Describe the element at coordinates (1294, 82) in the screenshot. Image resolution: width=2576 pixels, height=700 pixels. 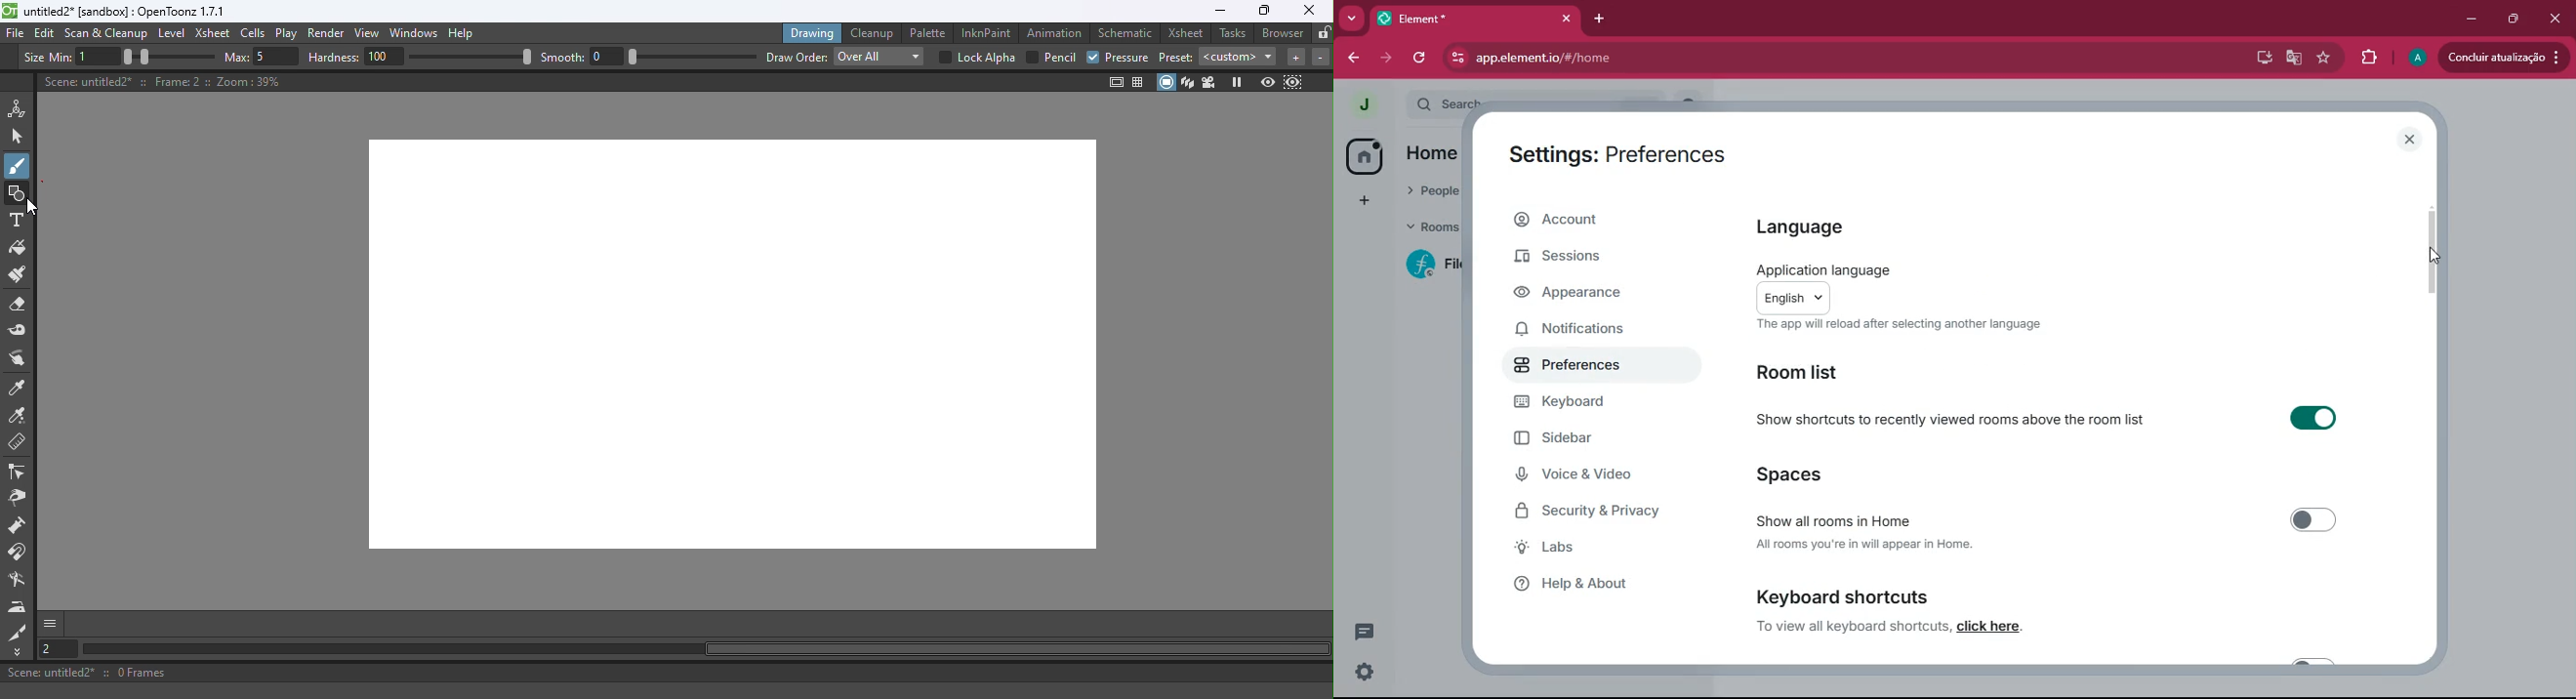
I see `Sub-Camera view` at that location.